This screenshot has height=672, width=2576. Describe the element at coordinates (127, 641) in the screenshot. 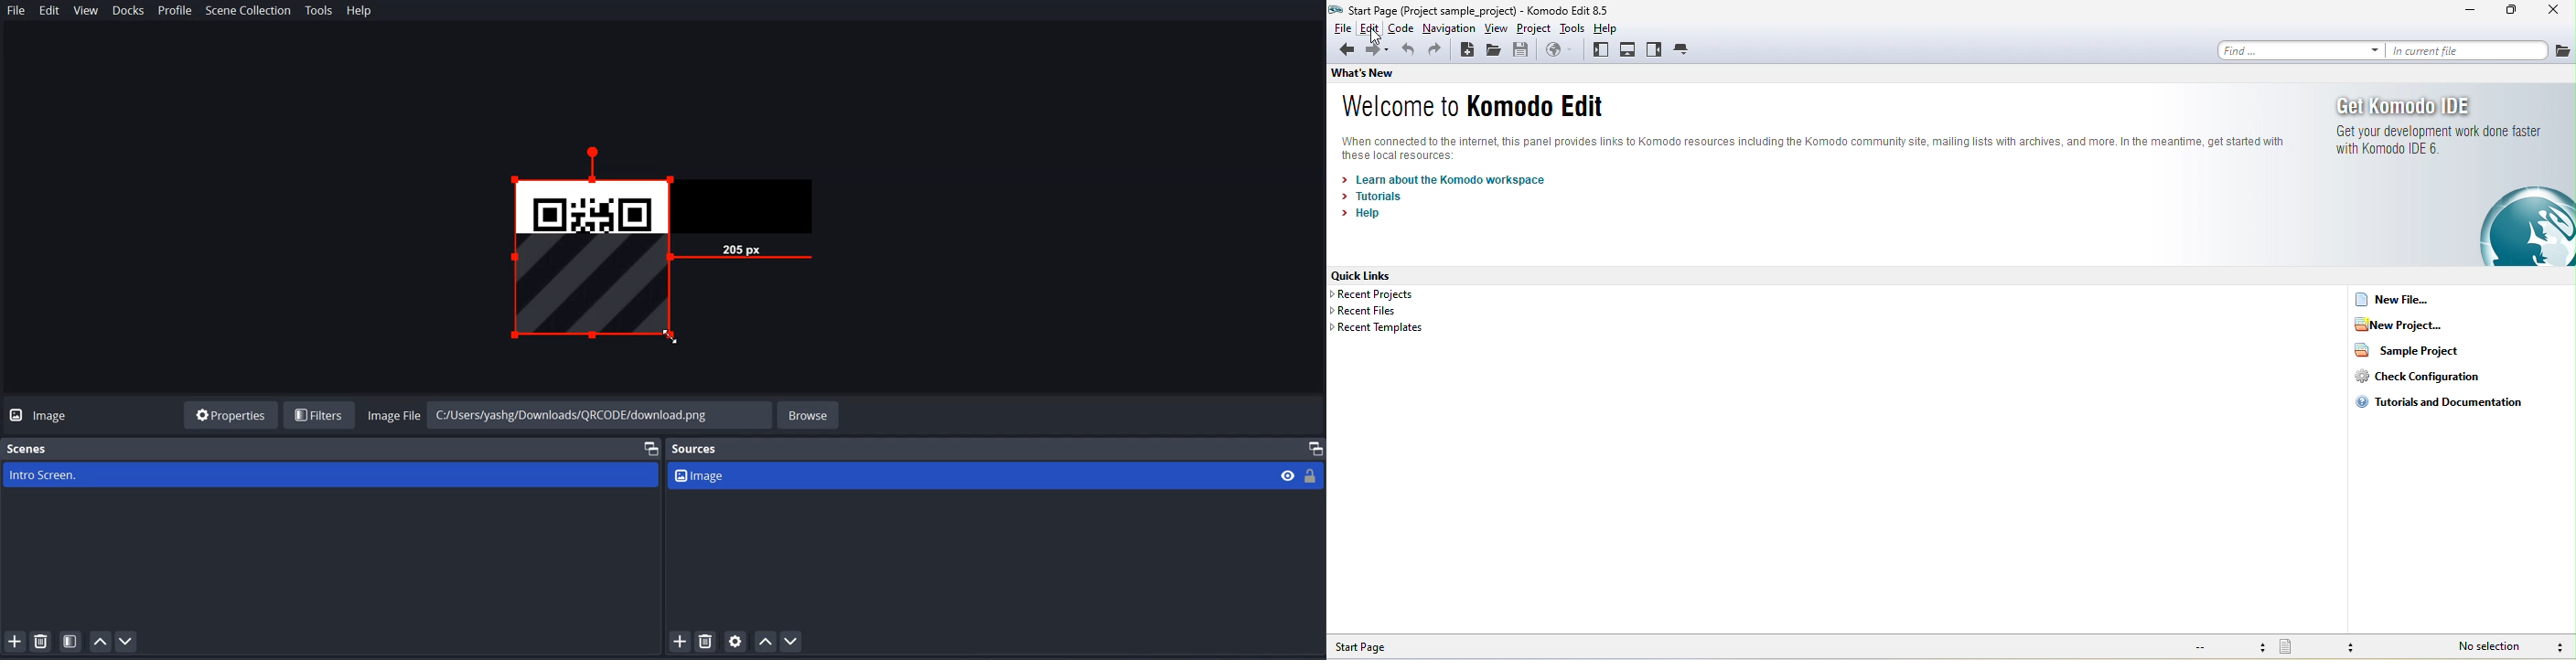

I see `Move Scene Down ` at that location.